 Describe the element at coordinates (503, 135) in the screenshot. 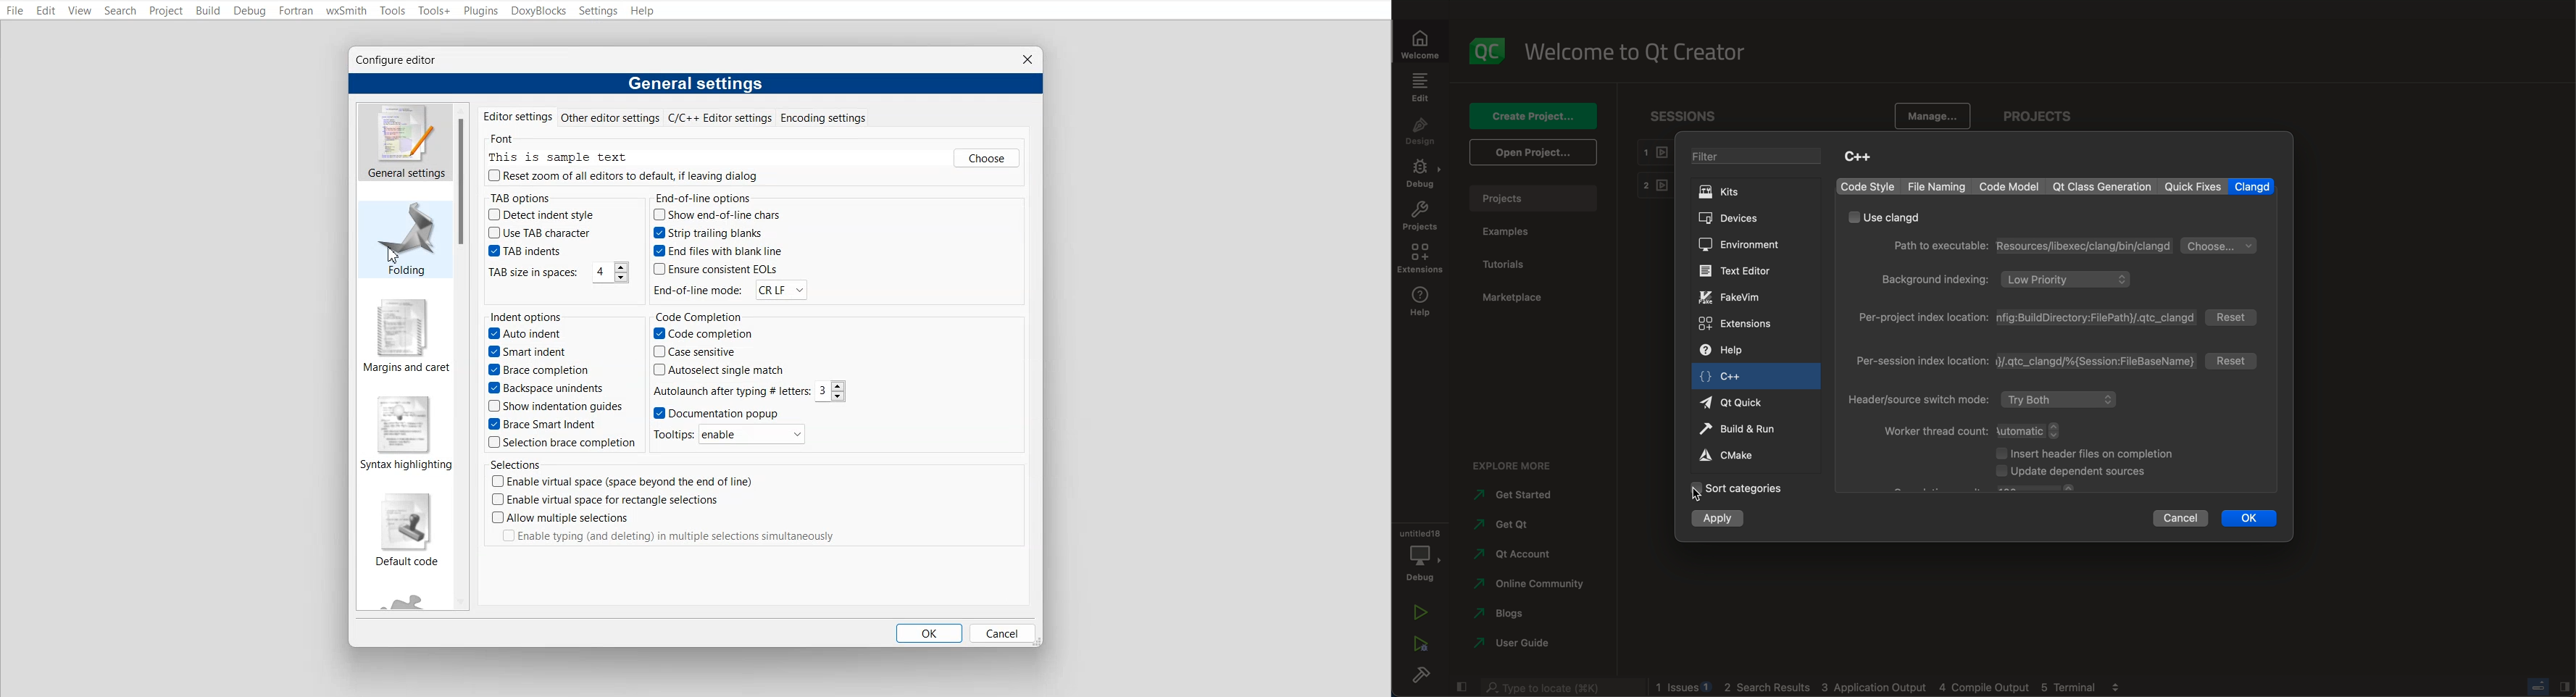

I see `Font` at that location.